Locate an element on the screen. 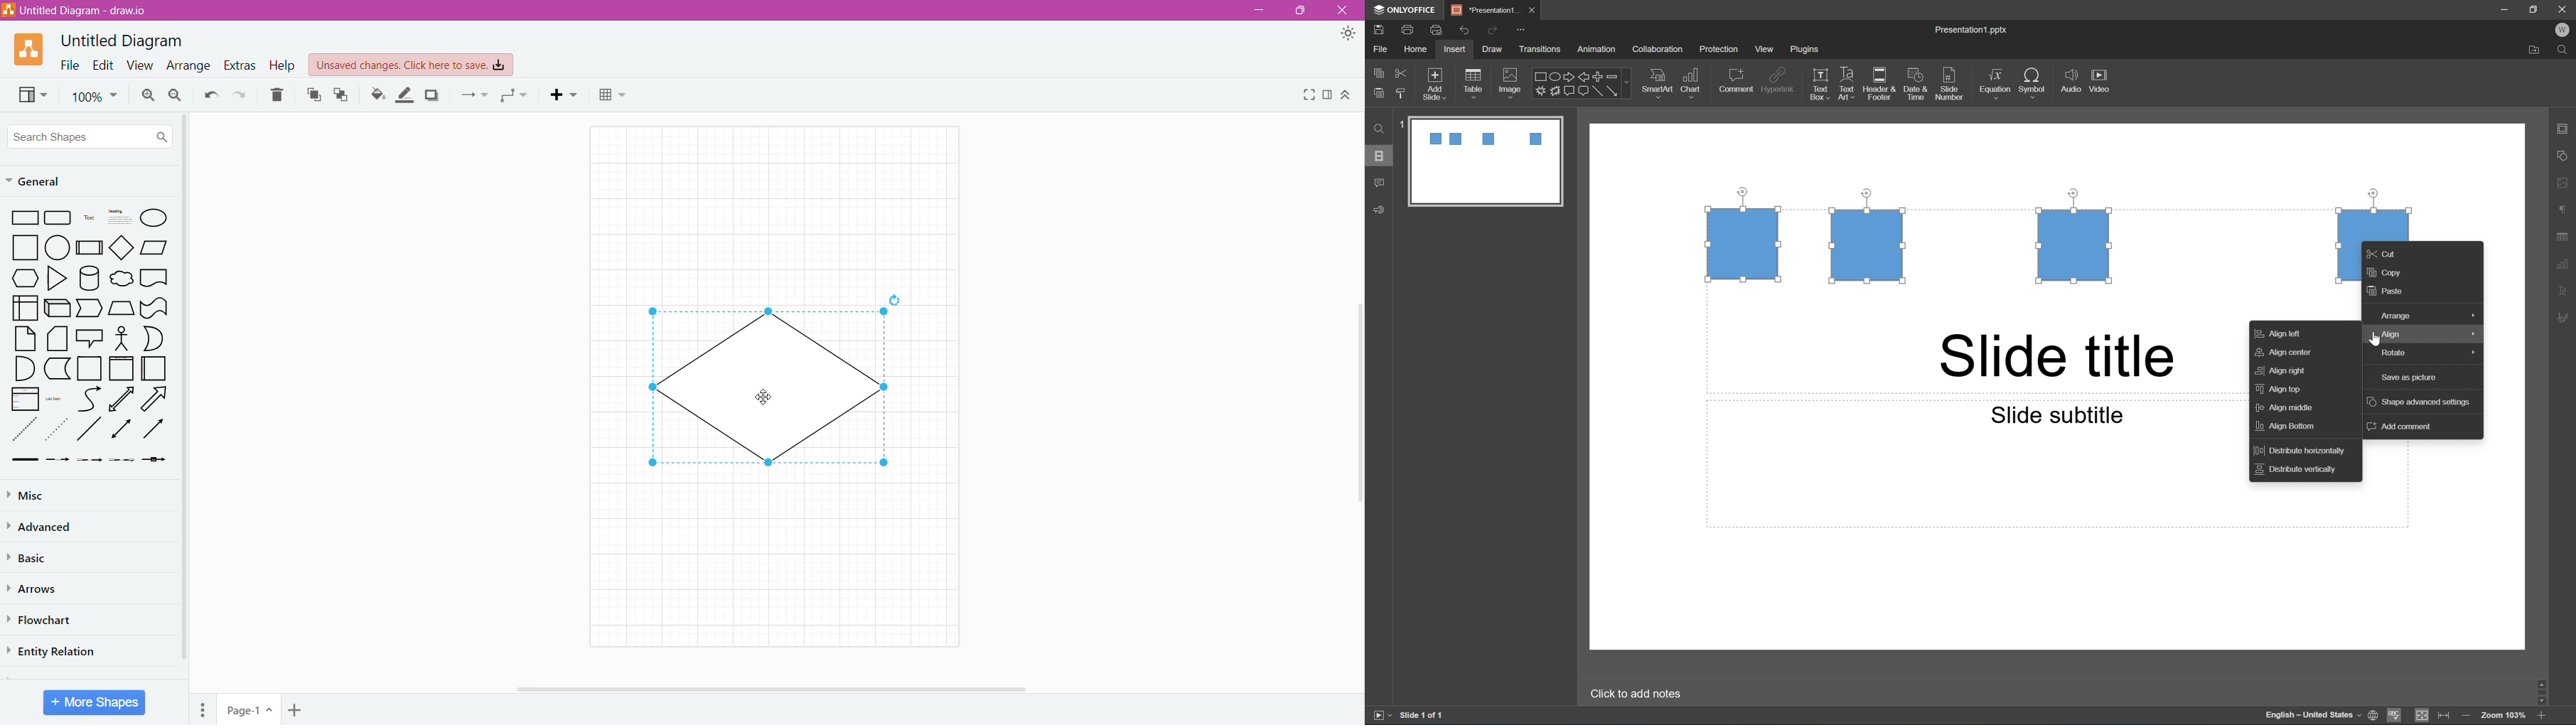 This screenshot has height=728, width=2576. shape settings is located at coordinates (2566, 155).